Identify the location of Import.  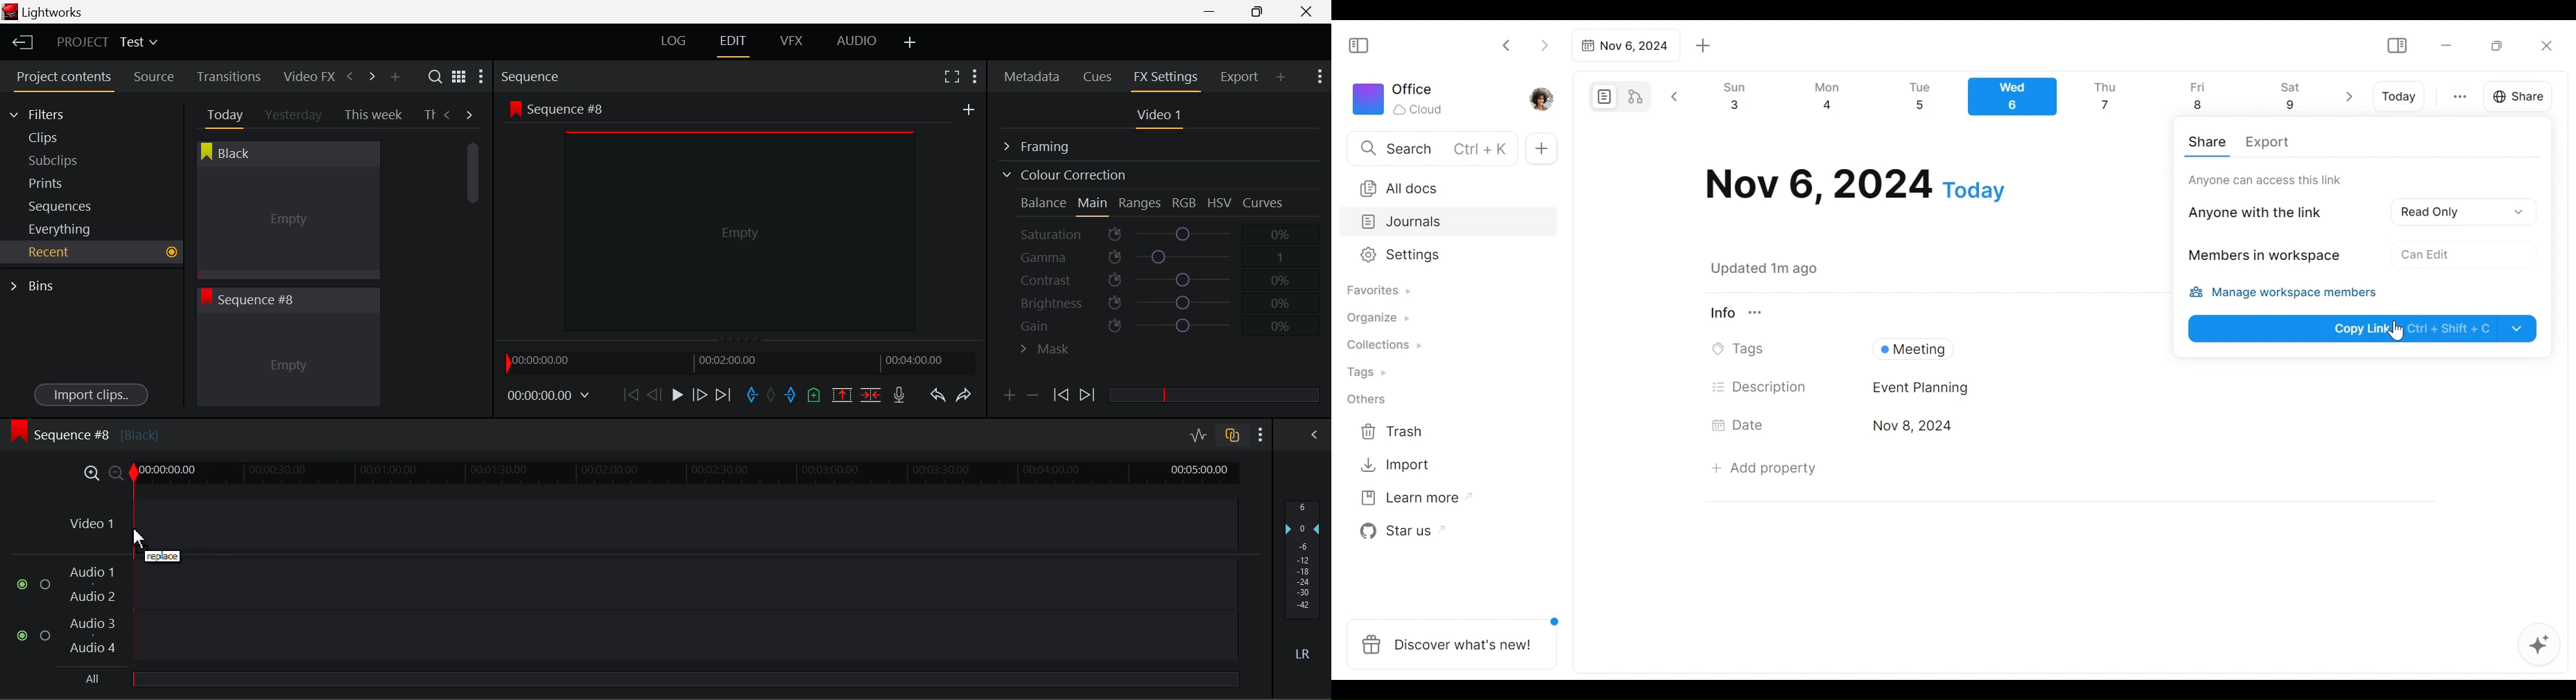
(1397, 463).